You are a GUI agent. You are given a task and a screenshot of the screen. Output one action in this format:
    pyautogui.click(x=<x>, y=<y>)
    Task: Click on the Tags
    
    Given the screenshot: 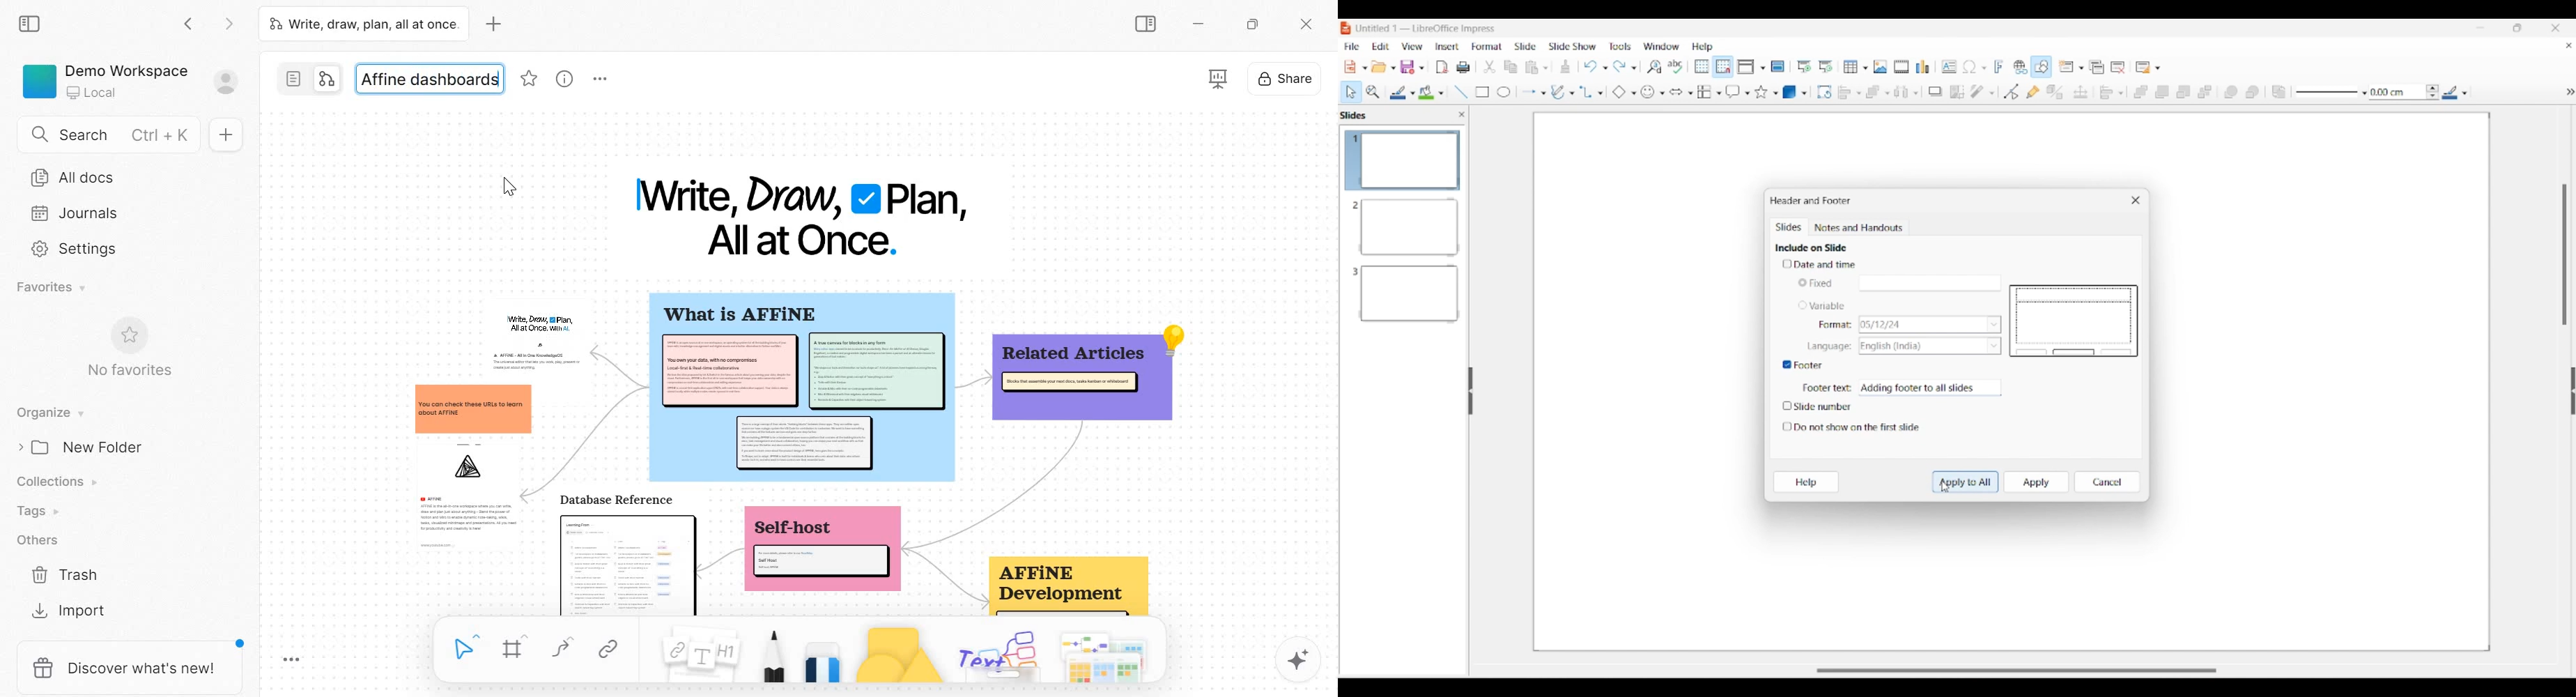 What is the action you would take?
    pyautogui.click(x=38, y=510)
    